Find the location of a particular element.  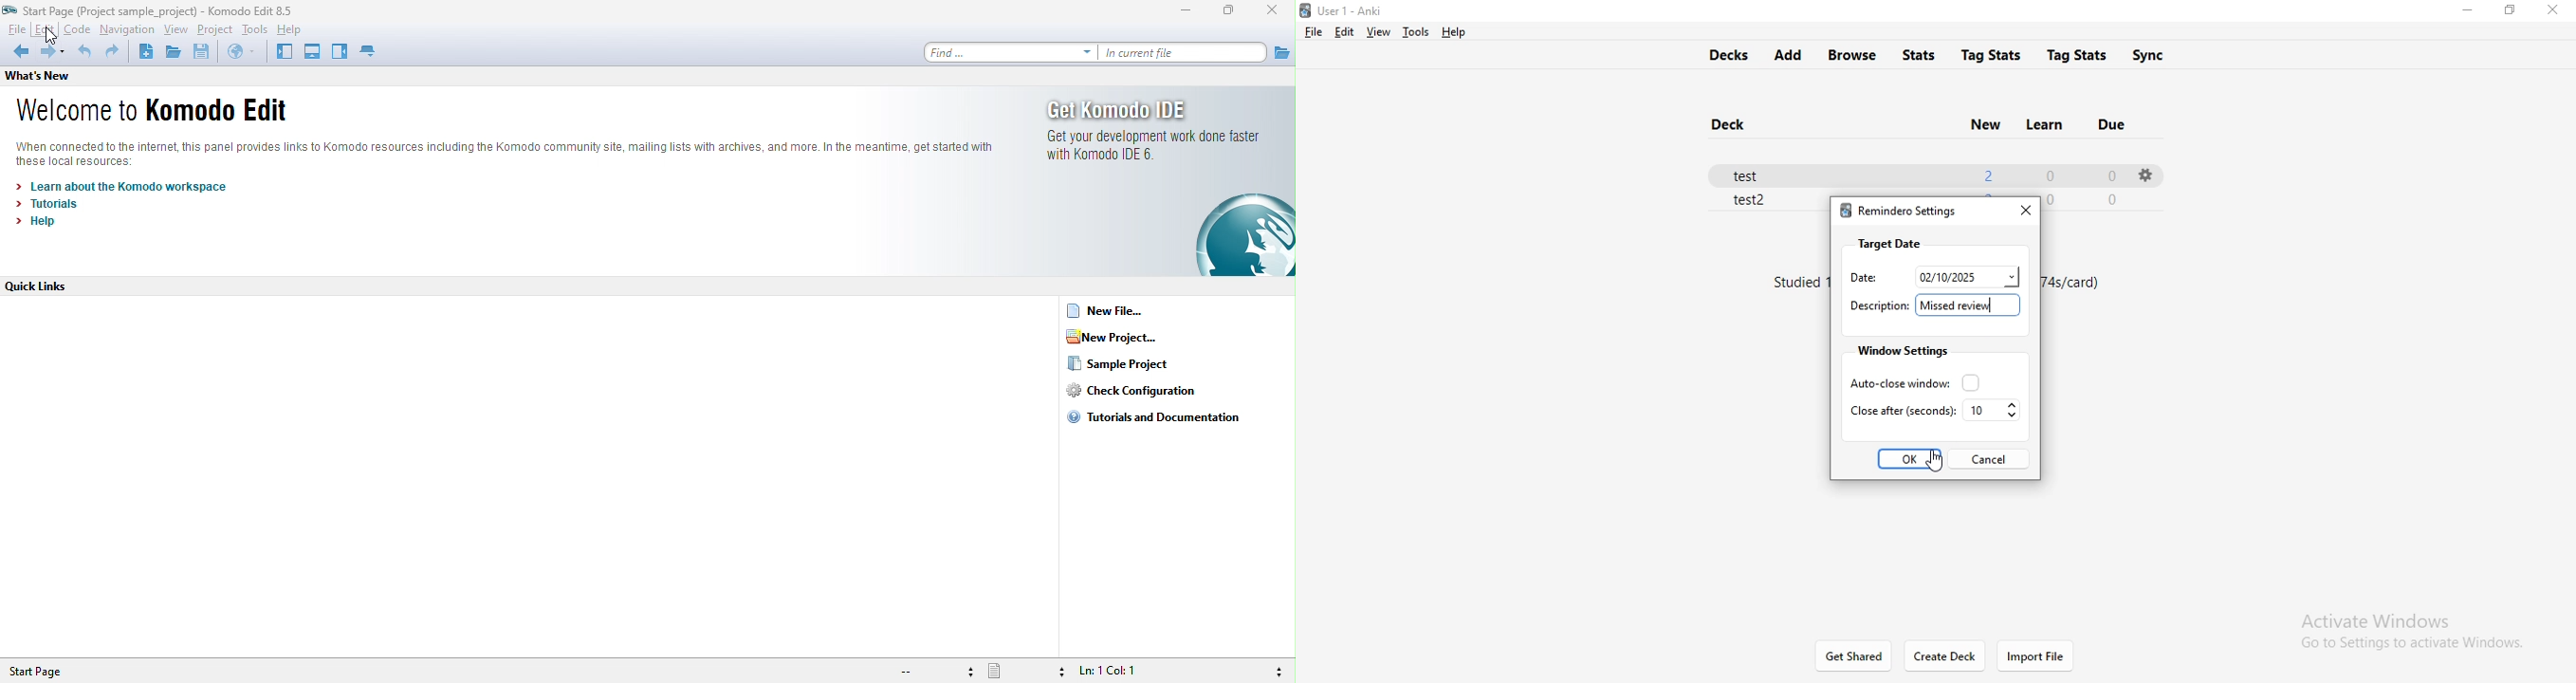

auto close window is located at coordinates (1910, 382).